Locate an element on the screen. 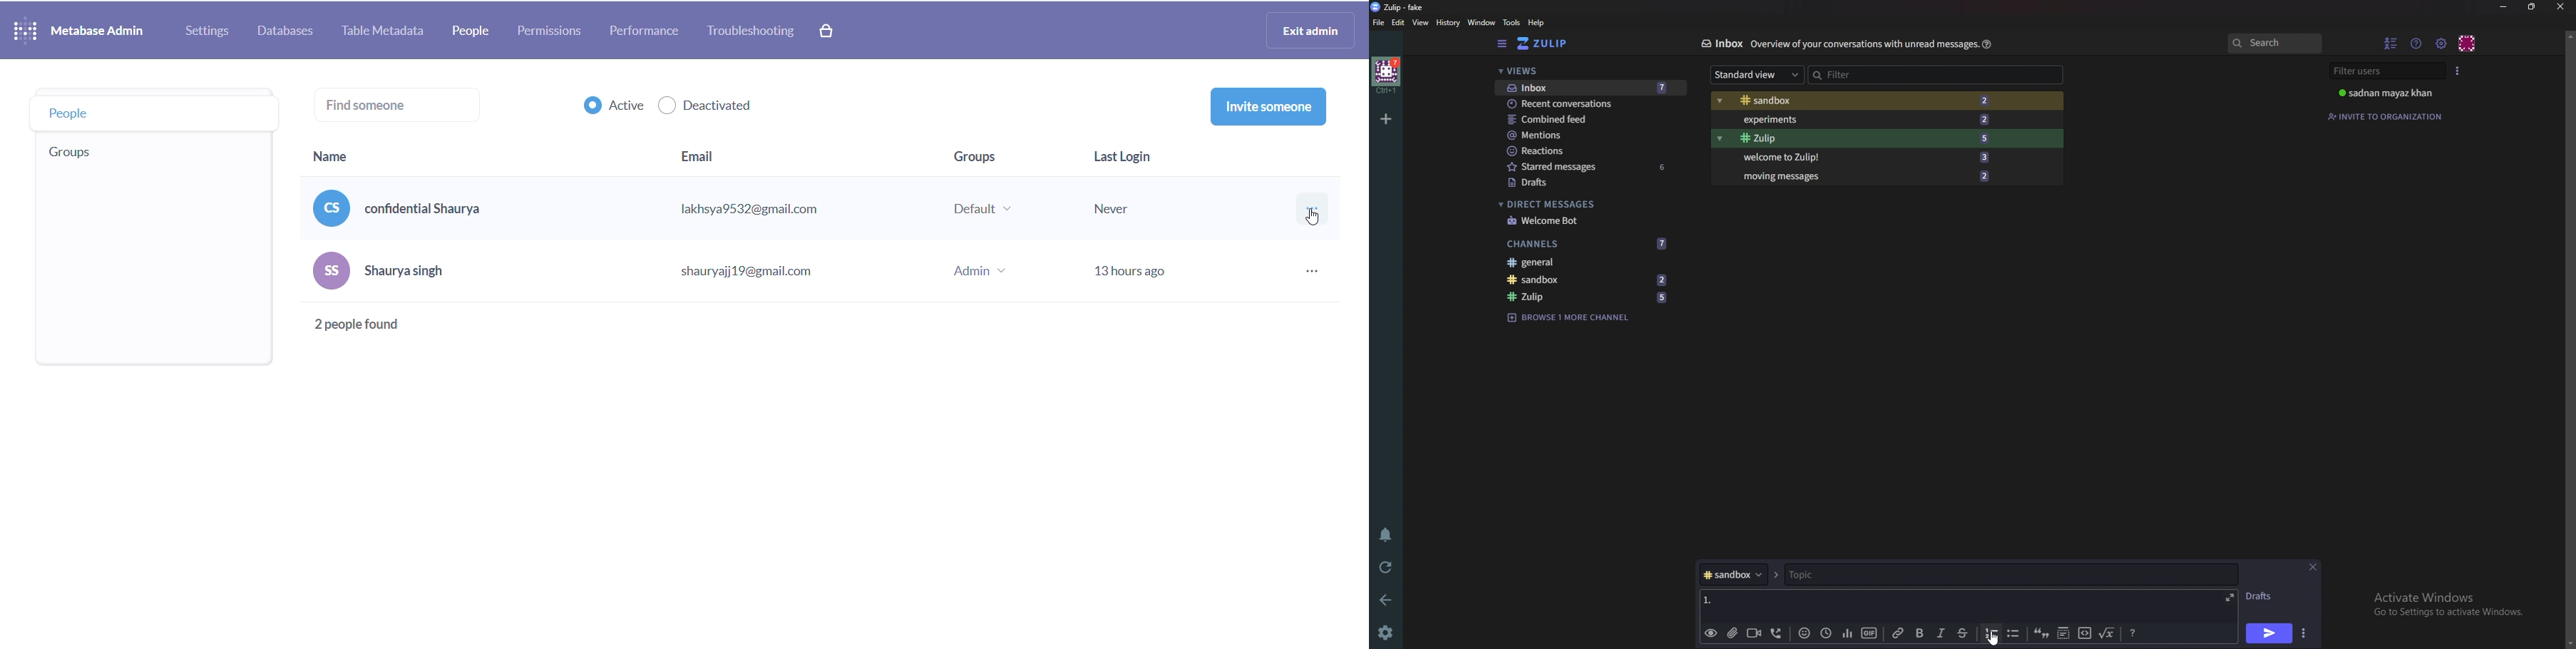 The image size is (2576, 672). Personal menu is located at coordinates (2468, 42).